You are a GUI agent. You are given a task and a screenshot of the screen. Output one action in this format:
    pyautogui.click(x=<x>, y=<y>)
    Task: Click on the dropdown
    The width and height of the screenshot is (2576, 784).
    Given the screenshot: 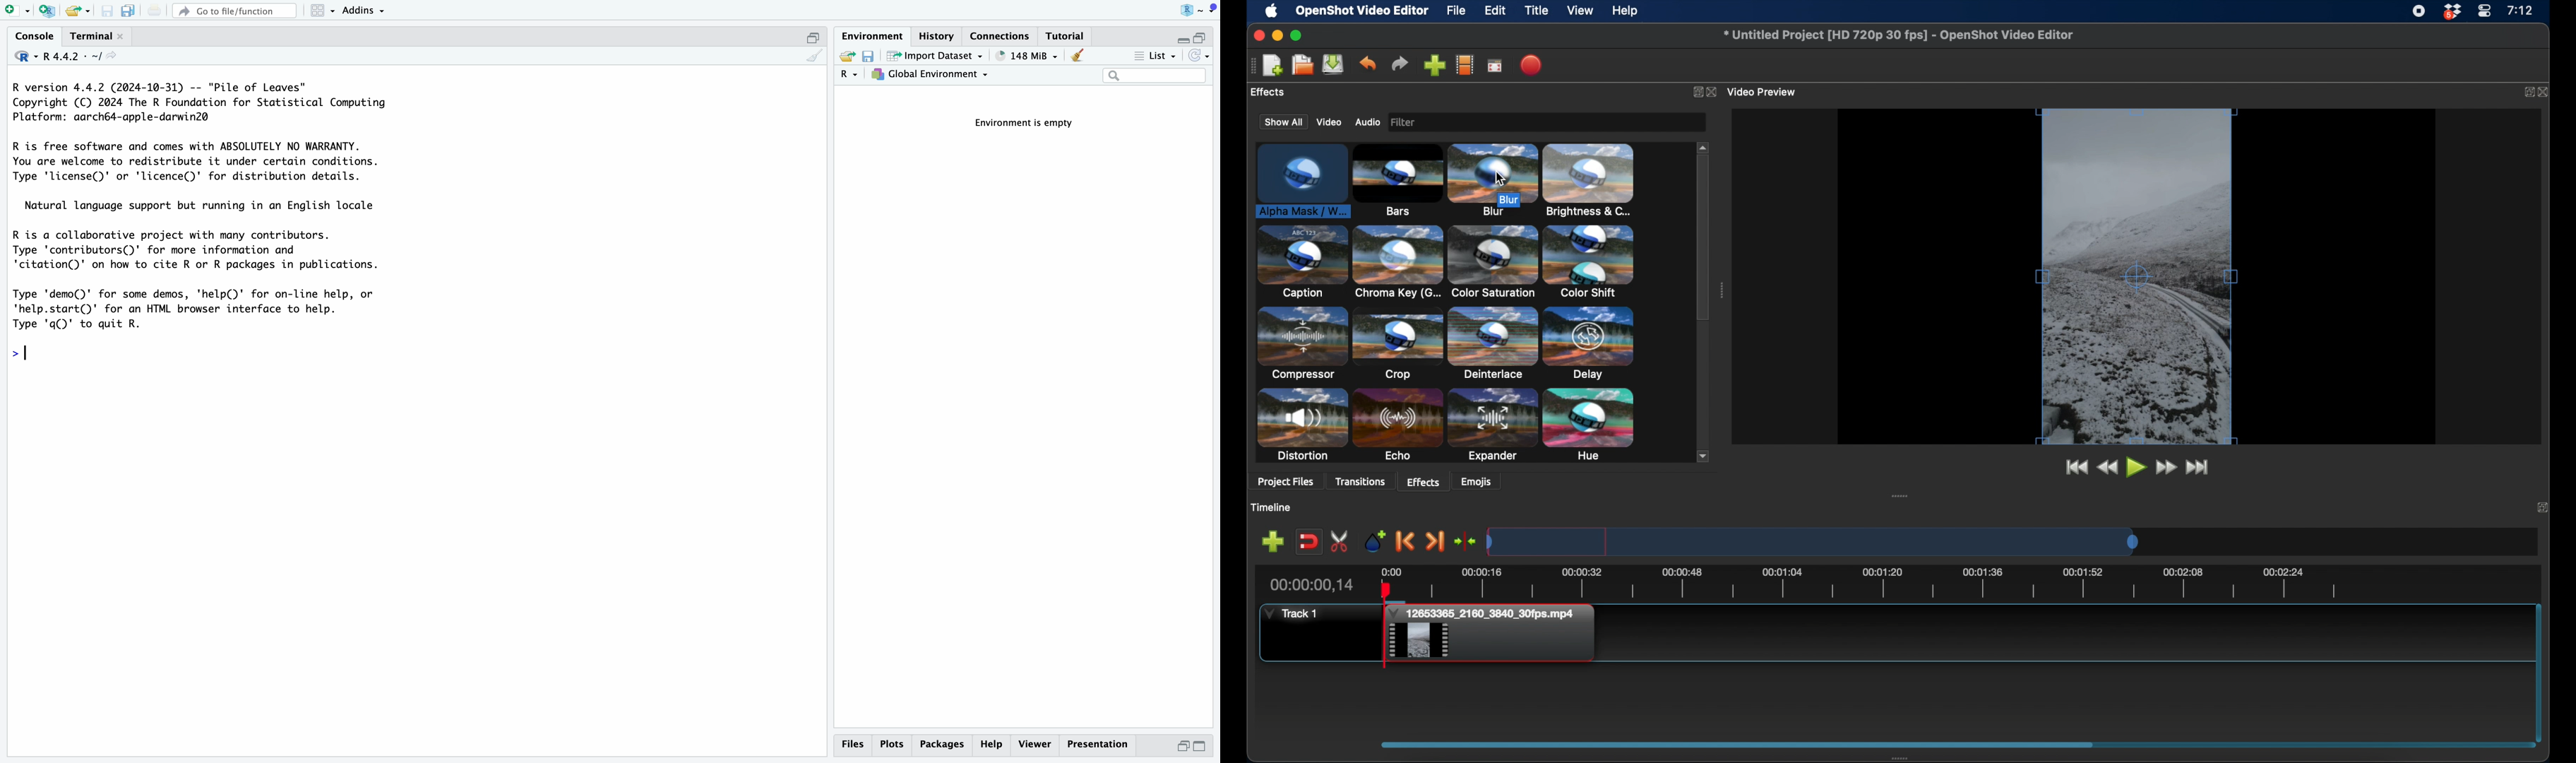 What is the action you would take?
    pyautogui.click(x=1211, y=9)
    